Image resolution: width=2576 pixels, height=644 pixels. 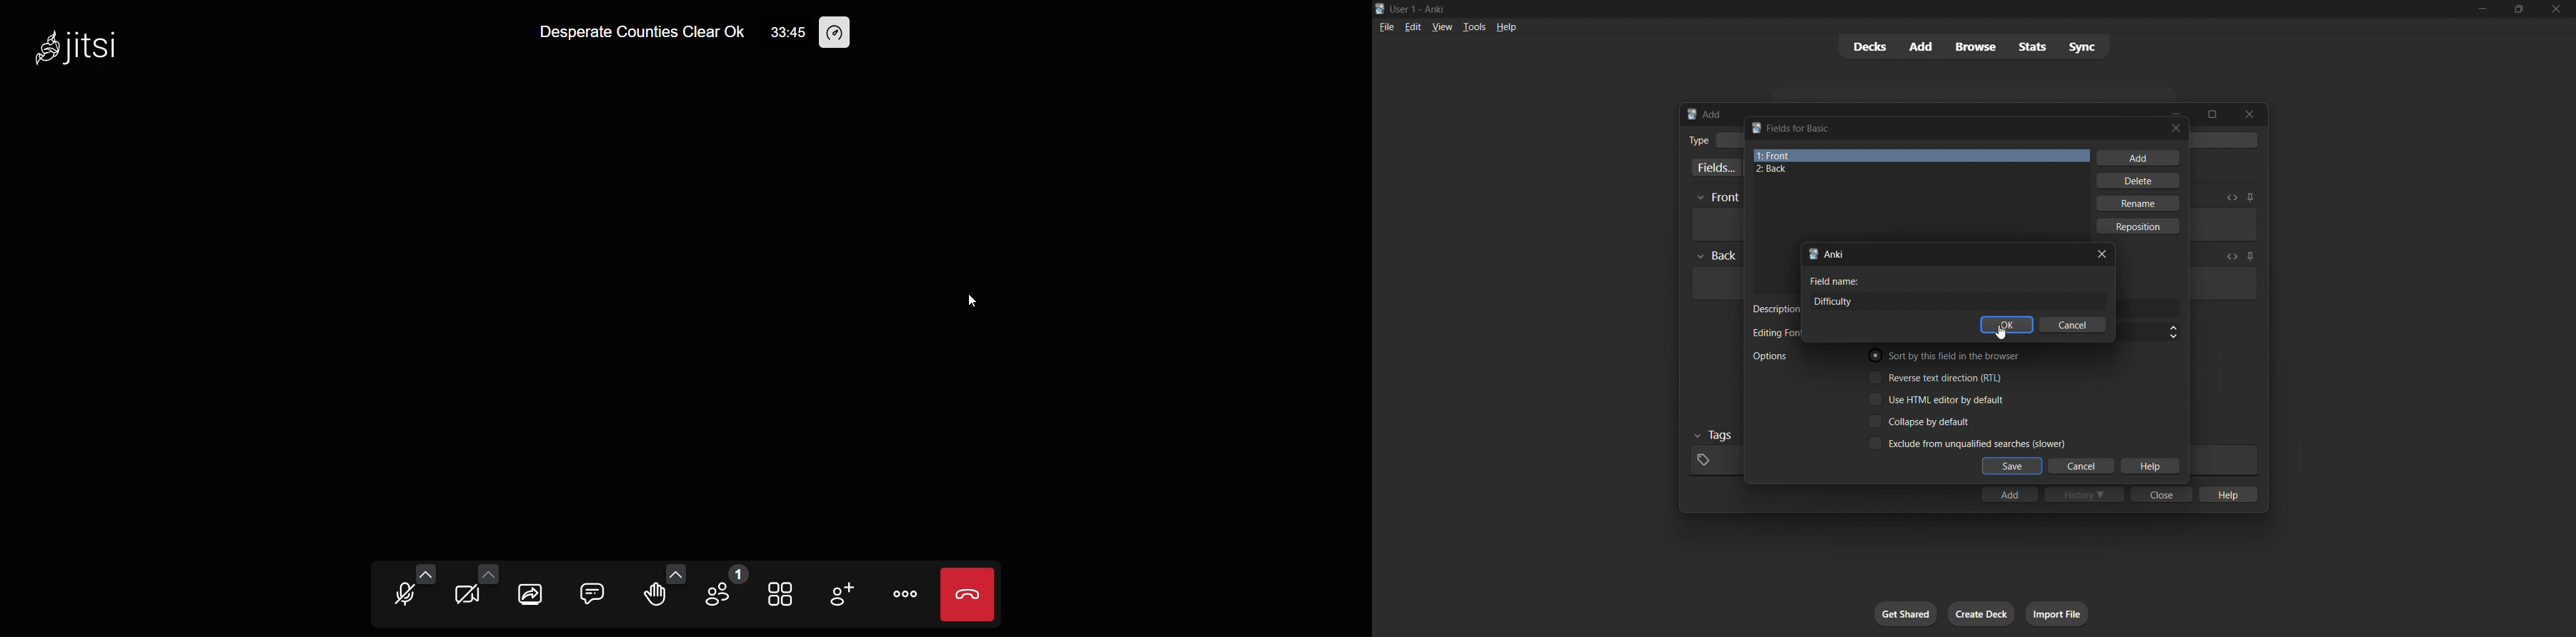 What do you see at coordinates (2083, 466) in the screenshot?
I see `cancel` at bounding box center [2083, 466].